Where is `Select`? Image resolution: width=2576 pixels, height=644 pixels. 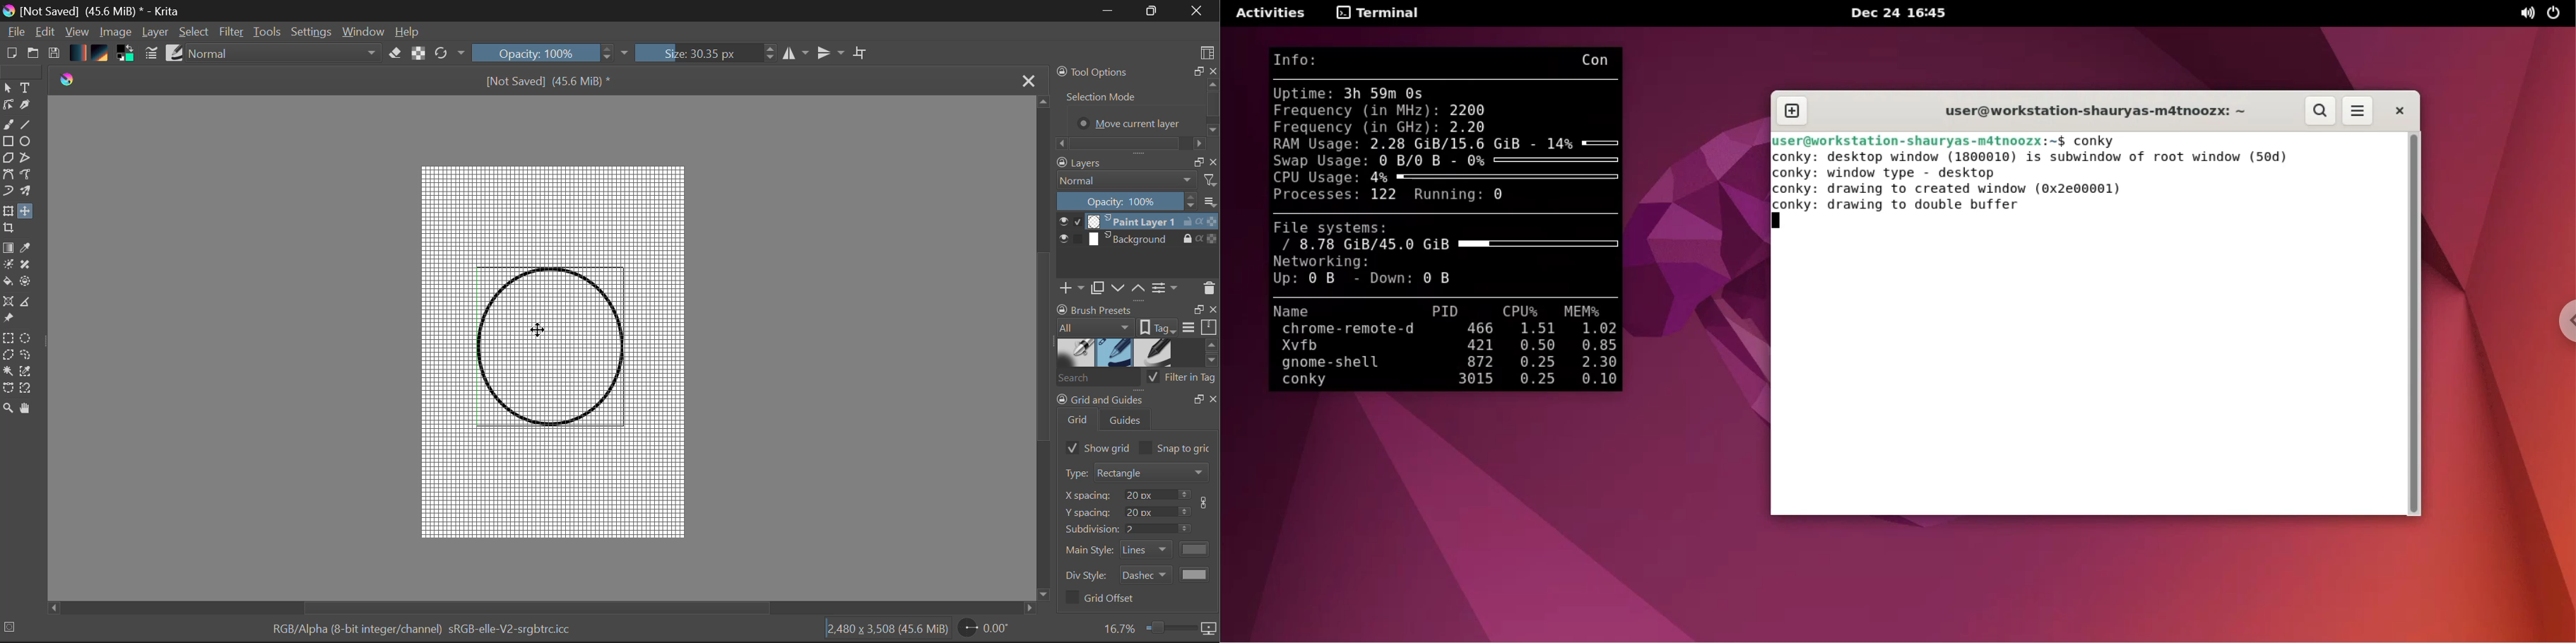
Select is located at coordinates (194, 32).